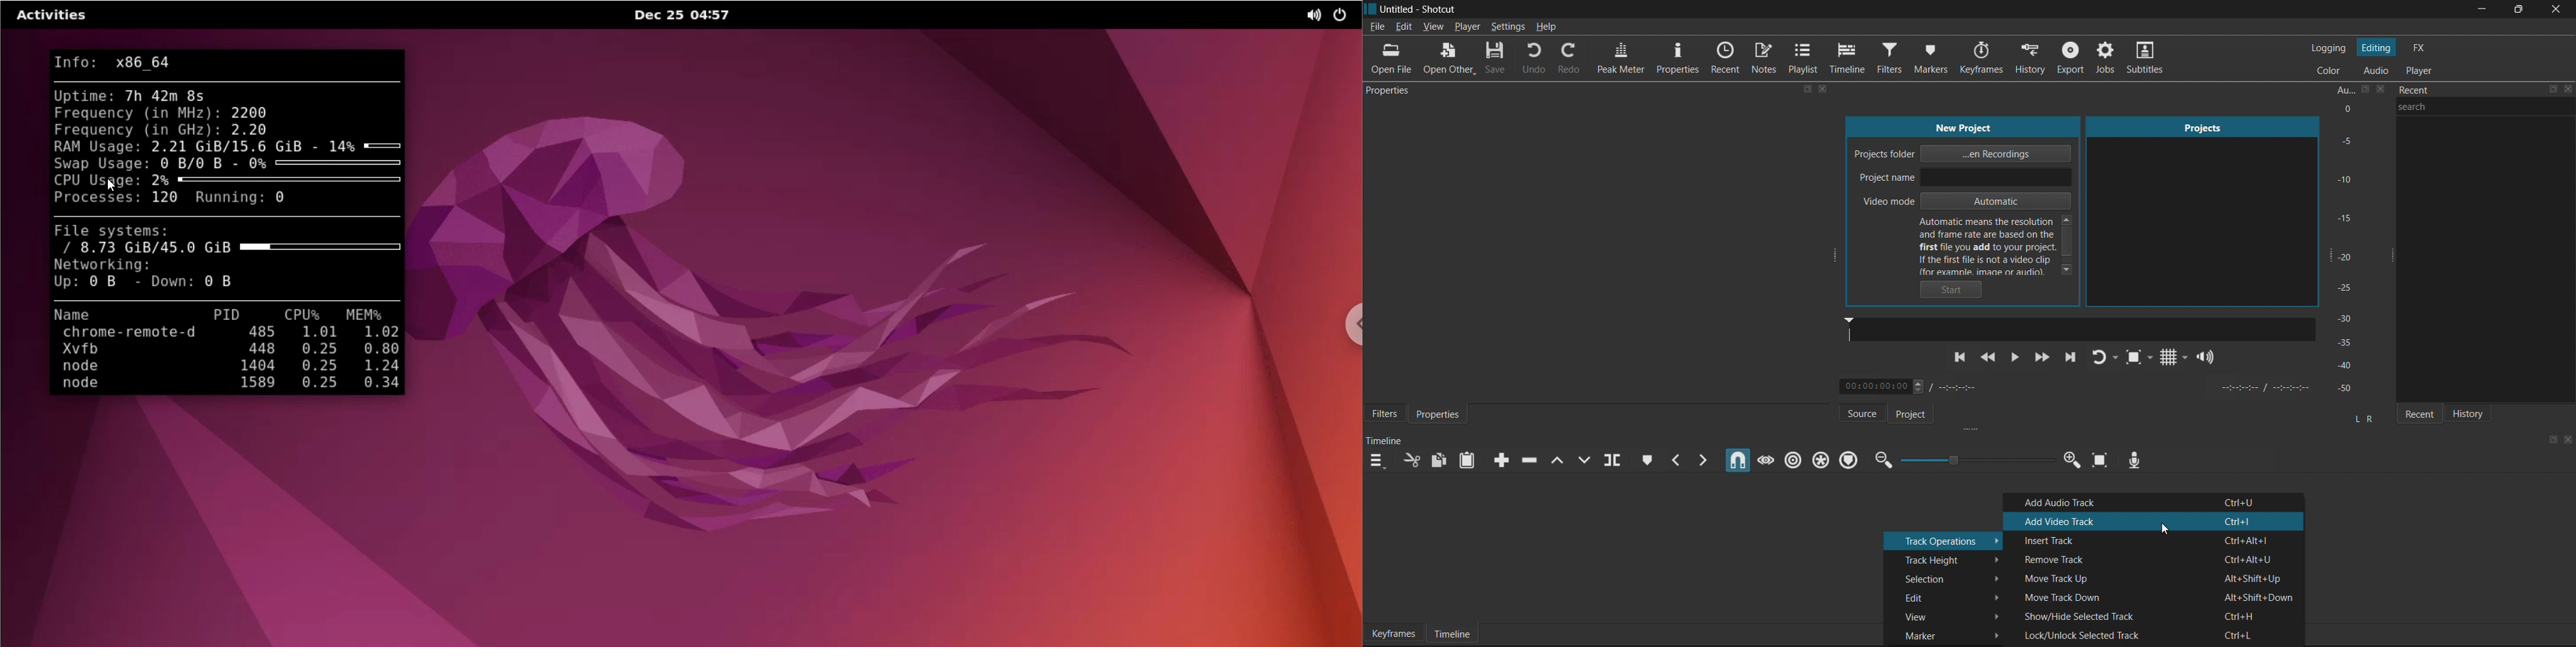  What do you see at coordinates (1589, 459) in the screenshot?
I see `Overwrite` at bounding box center [1589, 459].